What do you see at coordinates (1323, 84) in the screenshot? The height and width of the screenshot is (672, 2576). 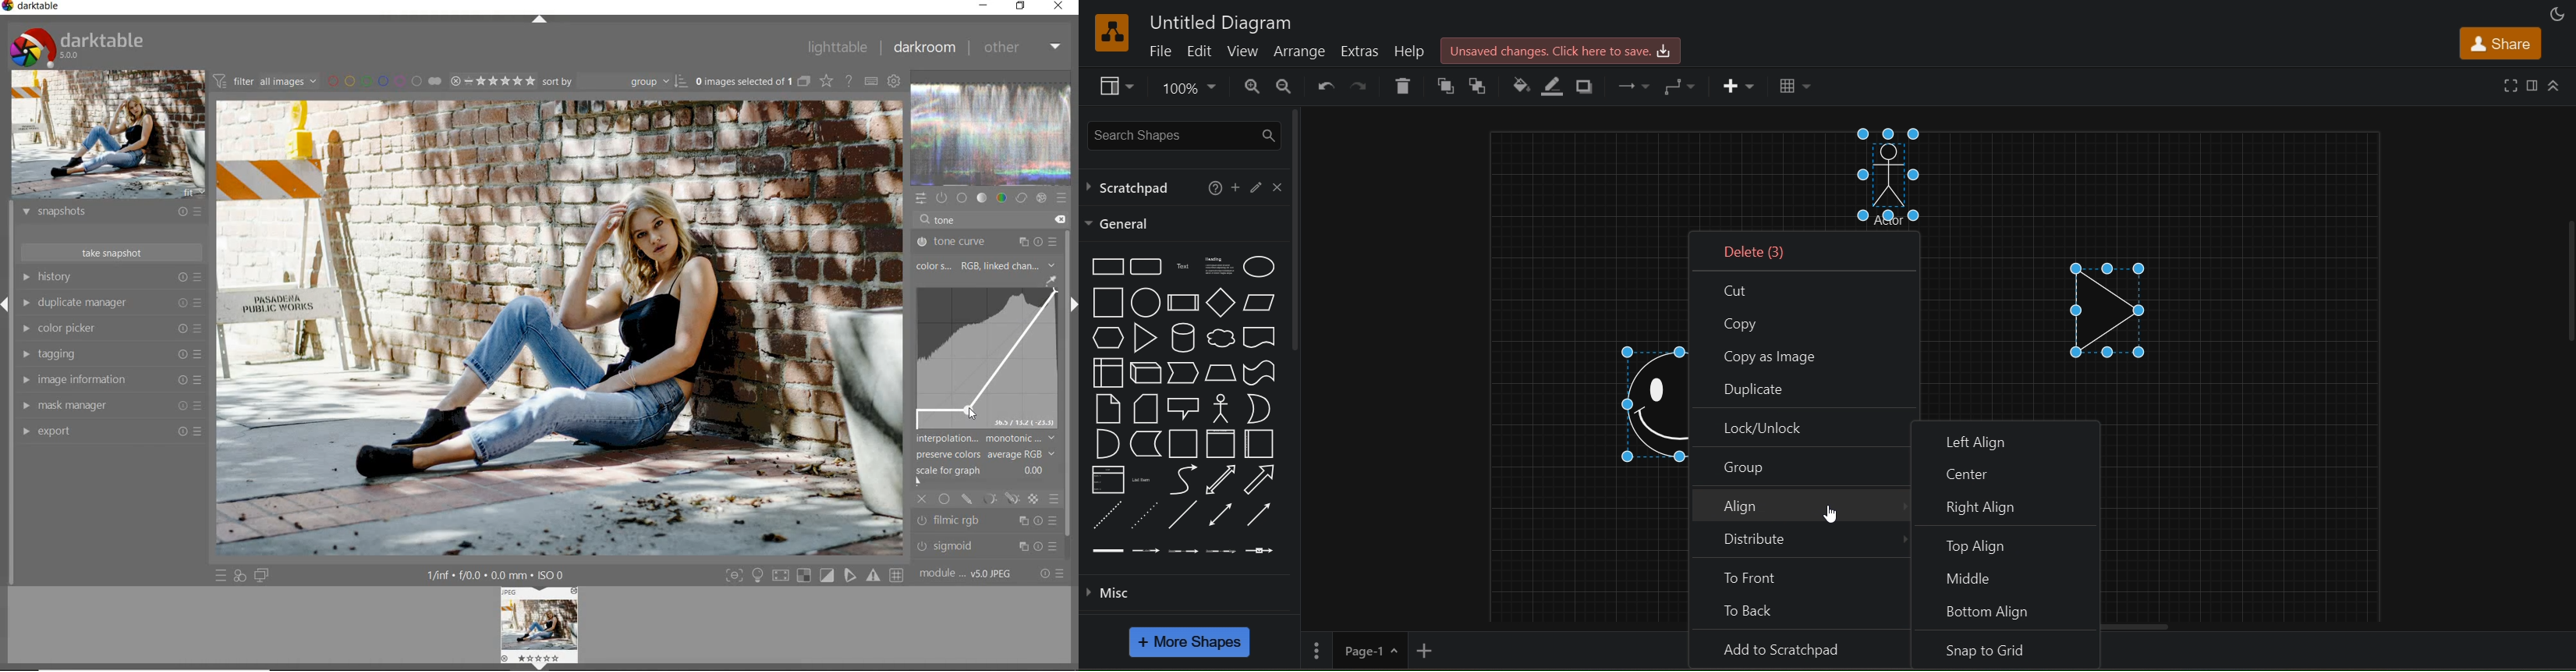 I see `undo` at bounding box center [1323, 84].